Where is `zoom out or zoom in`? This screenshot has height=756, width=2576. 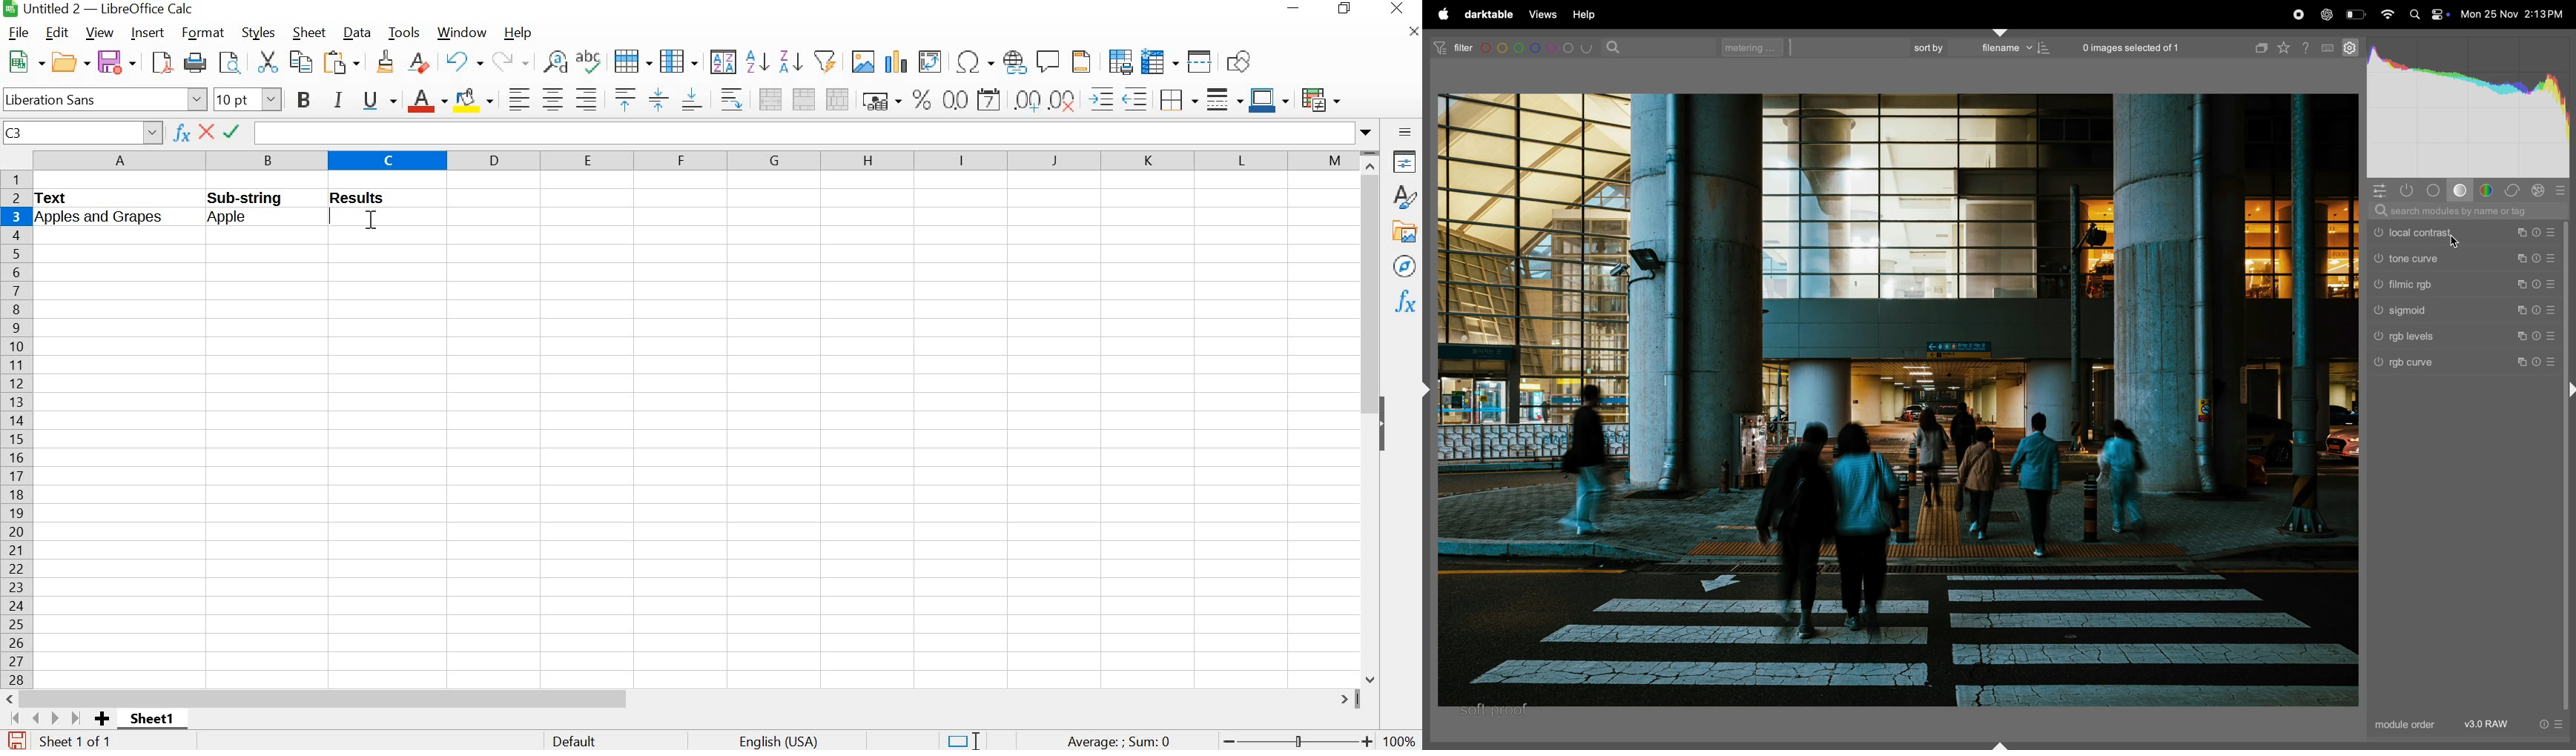 zoom out or zoom in is located at coordinates (1298, 740).